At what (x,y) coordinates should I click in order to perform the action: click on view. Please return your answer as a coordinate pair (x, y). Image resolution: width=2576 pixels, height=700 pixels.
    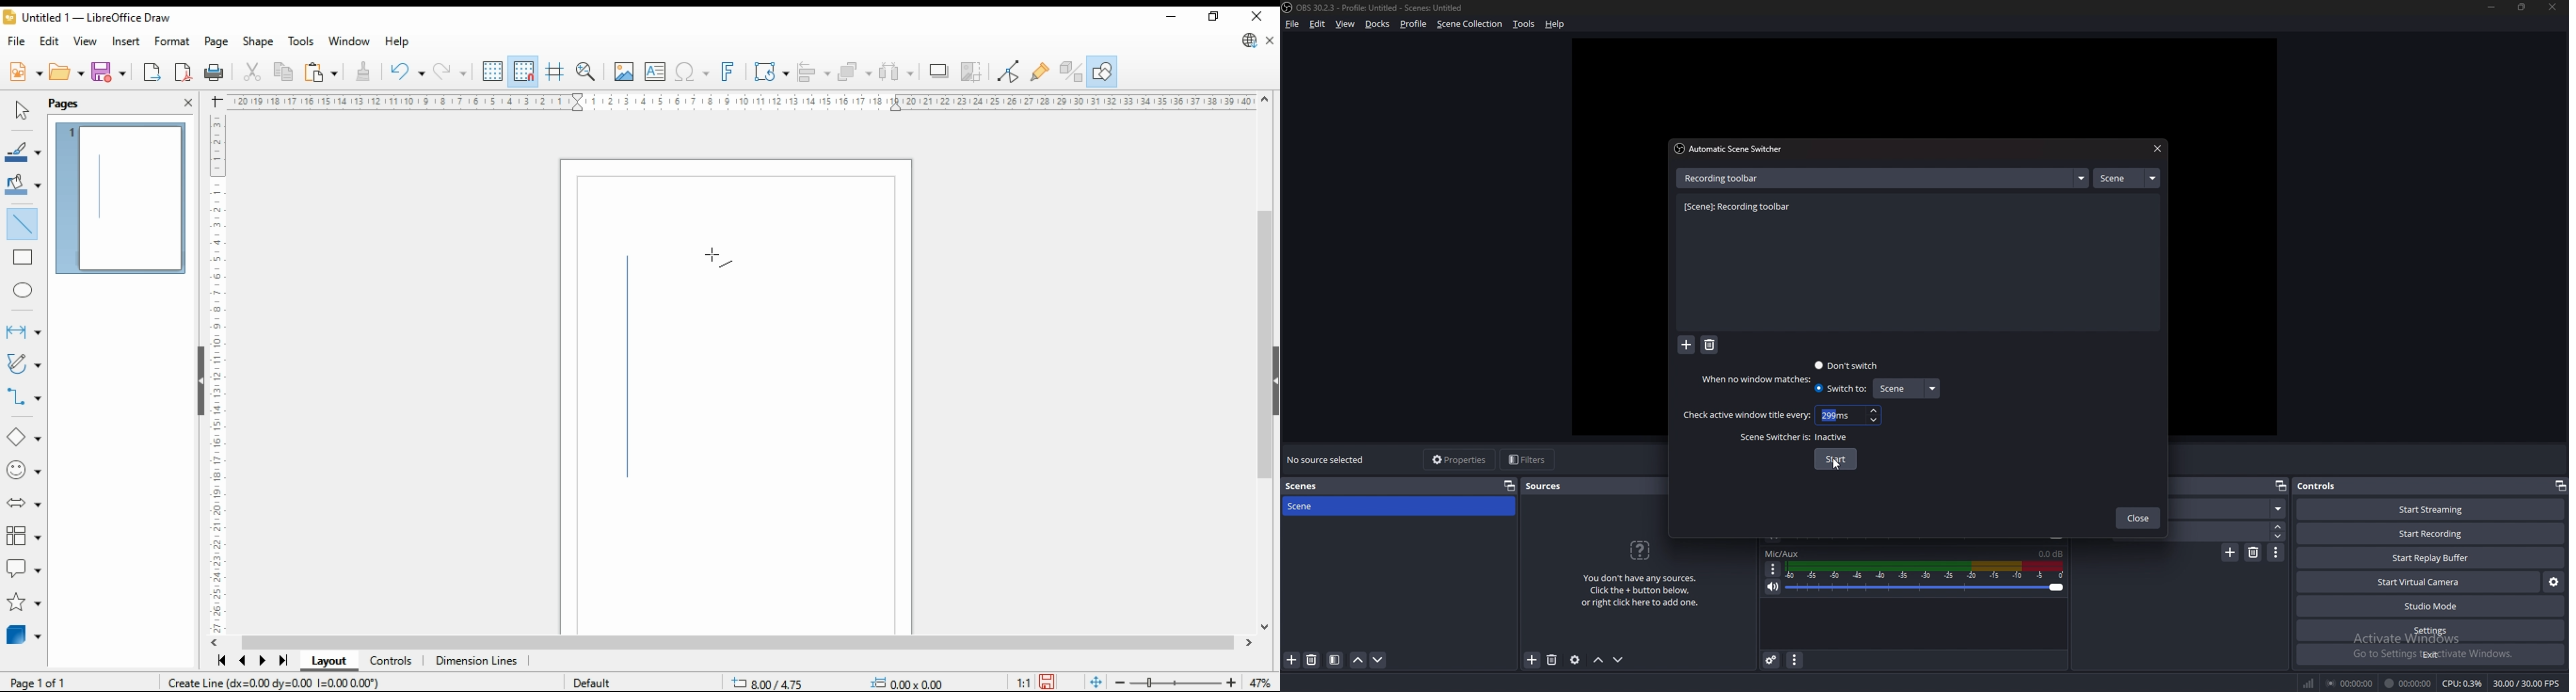
    Looking at the image, I should click on (1346, 24).